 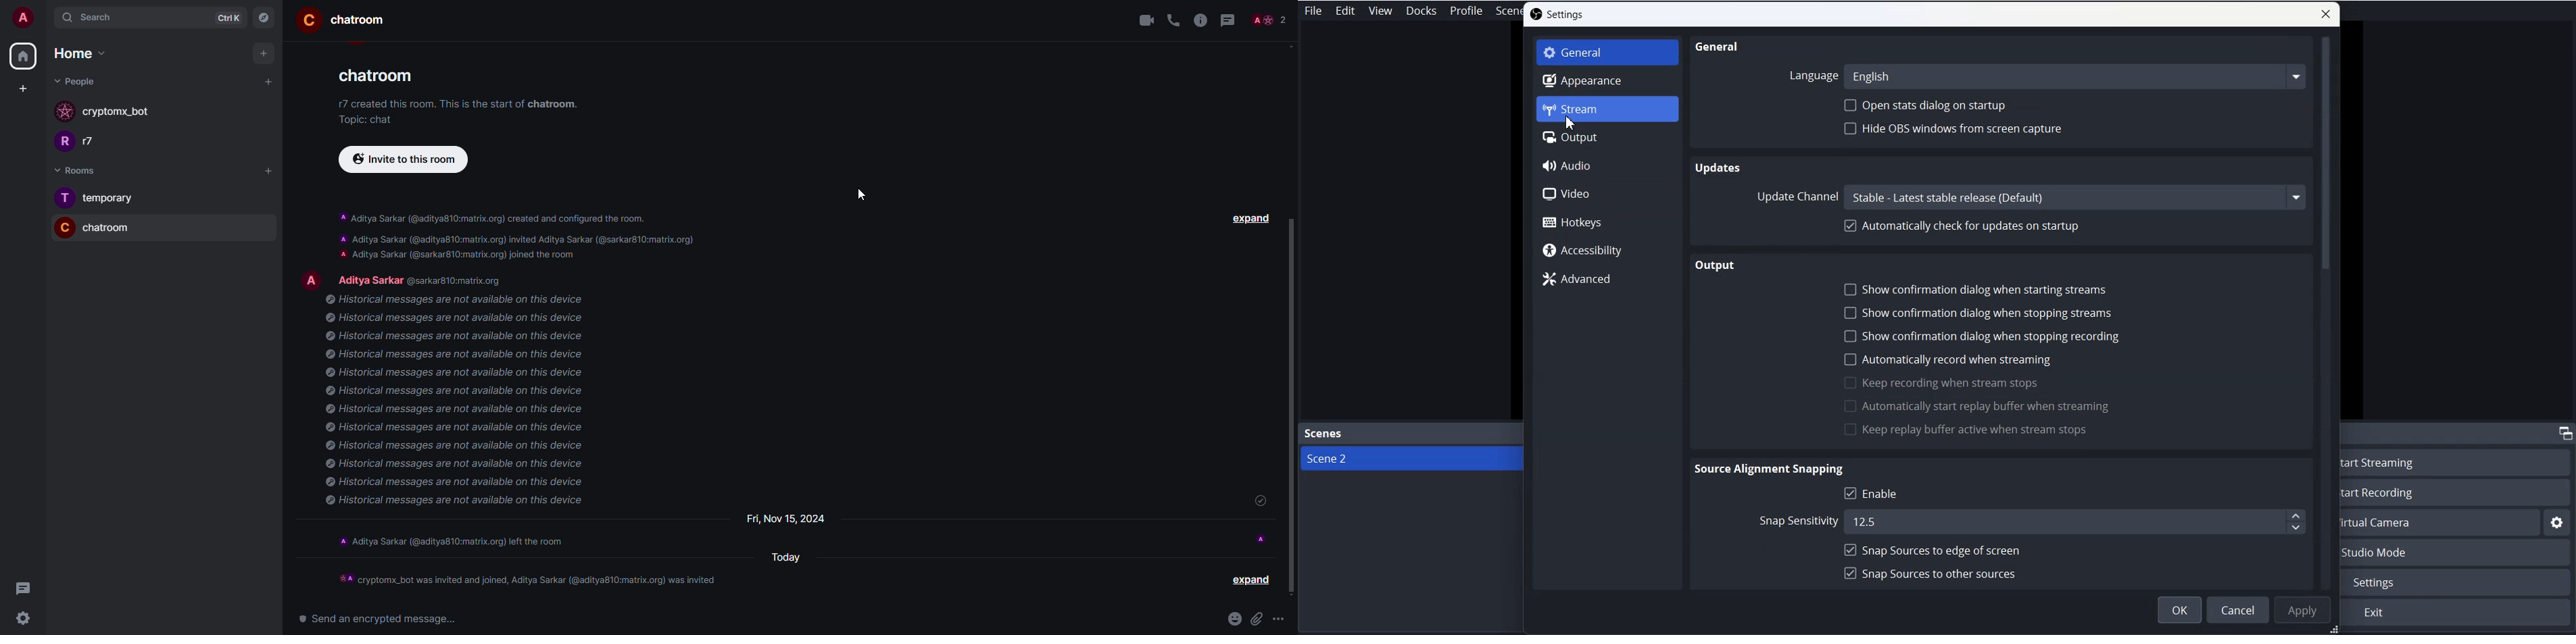 What do you see at coordinates (2047, 77) in the screenshot?
I see `Language English` at bounding box center [2047, 77].